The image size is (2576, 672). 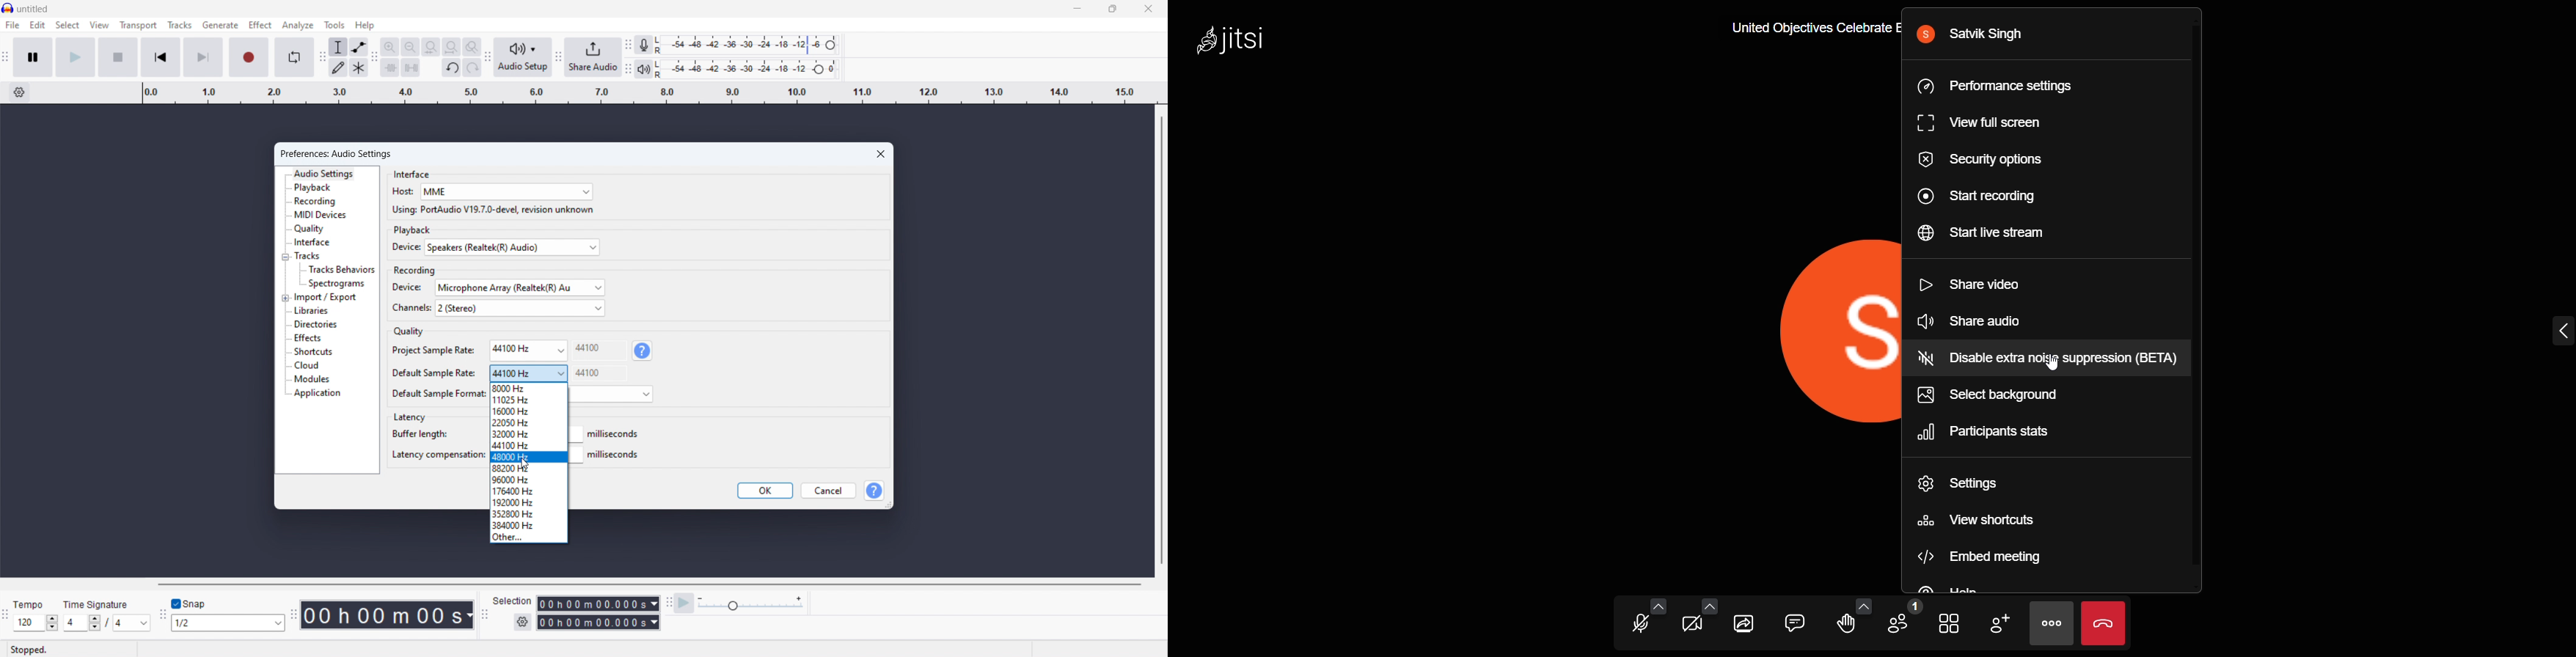 What do you see at coordinates (528, 434) in the screenshot?
I see `32000 Hz` at bounding box center [528, 434].